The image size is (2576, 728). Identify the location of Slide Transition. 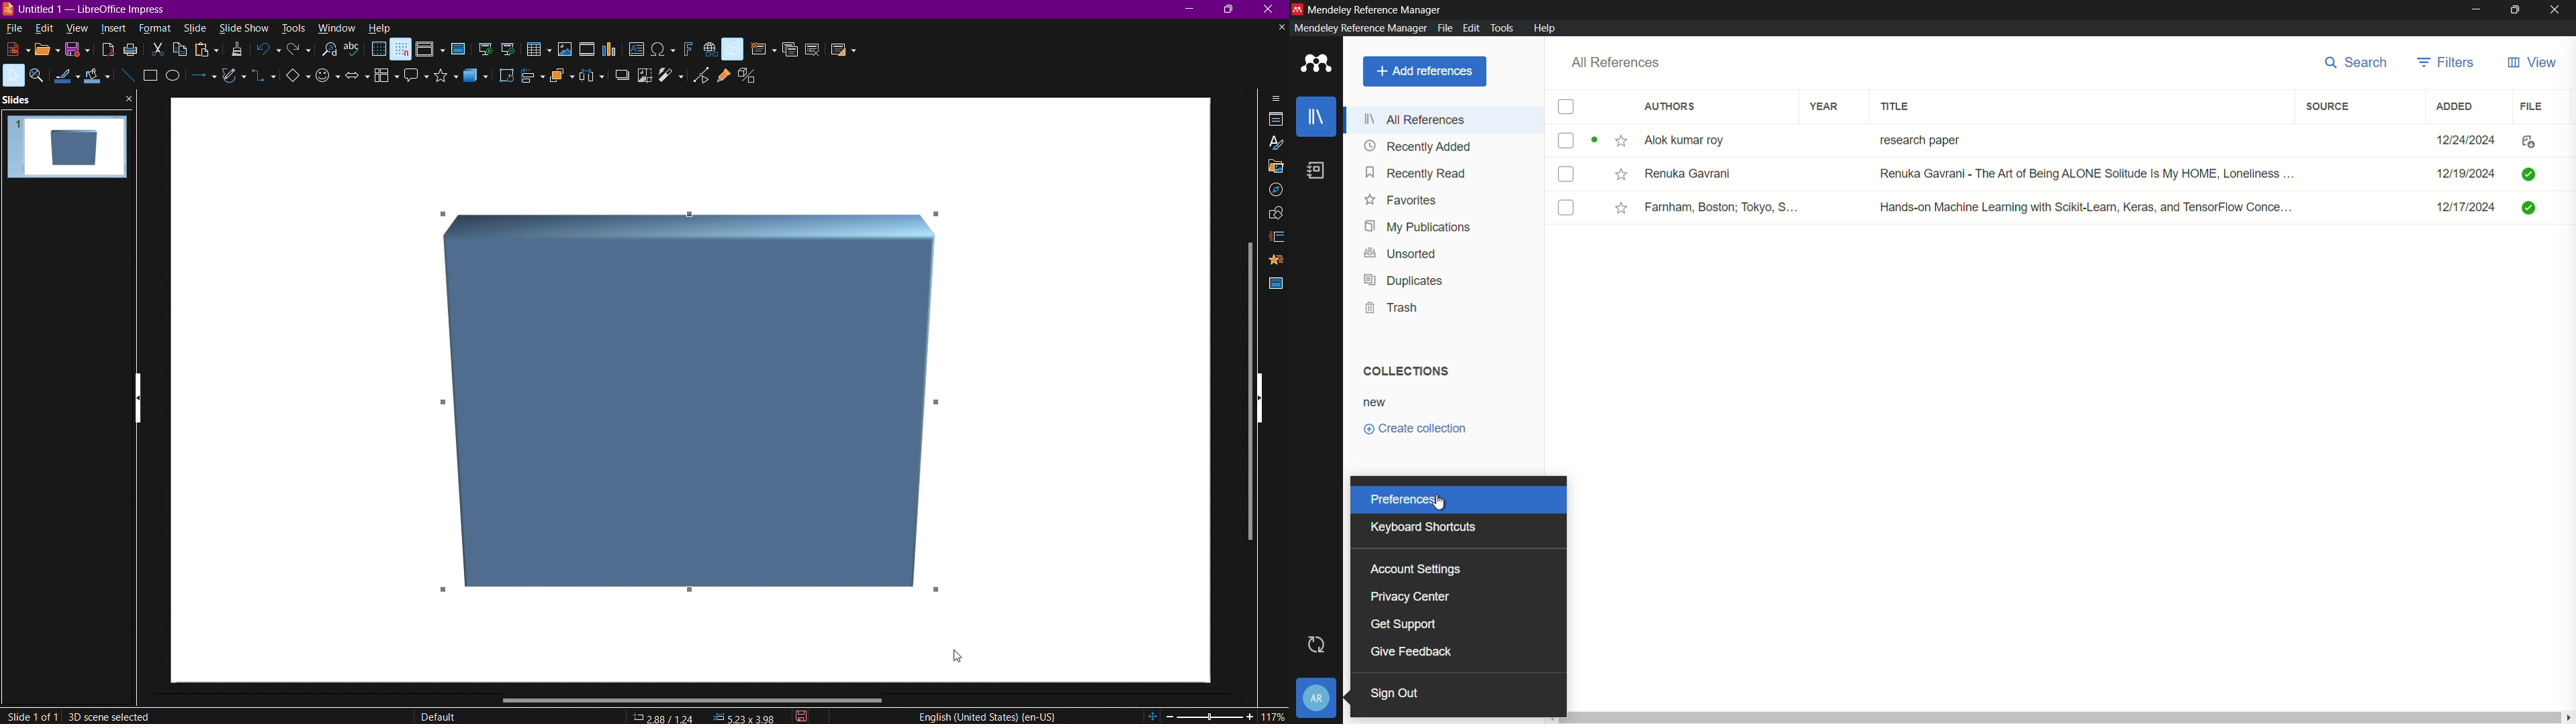
(1275, 236).